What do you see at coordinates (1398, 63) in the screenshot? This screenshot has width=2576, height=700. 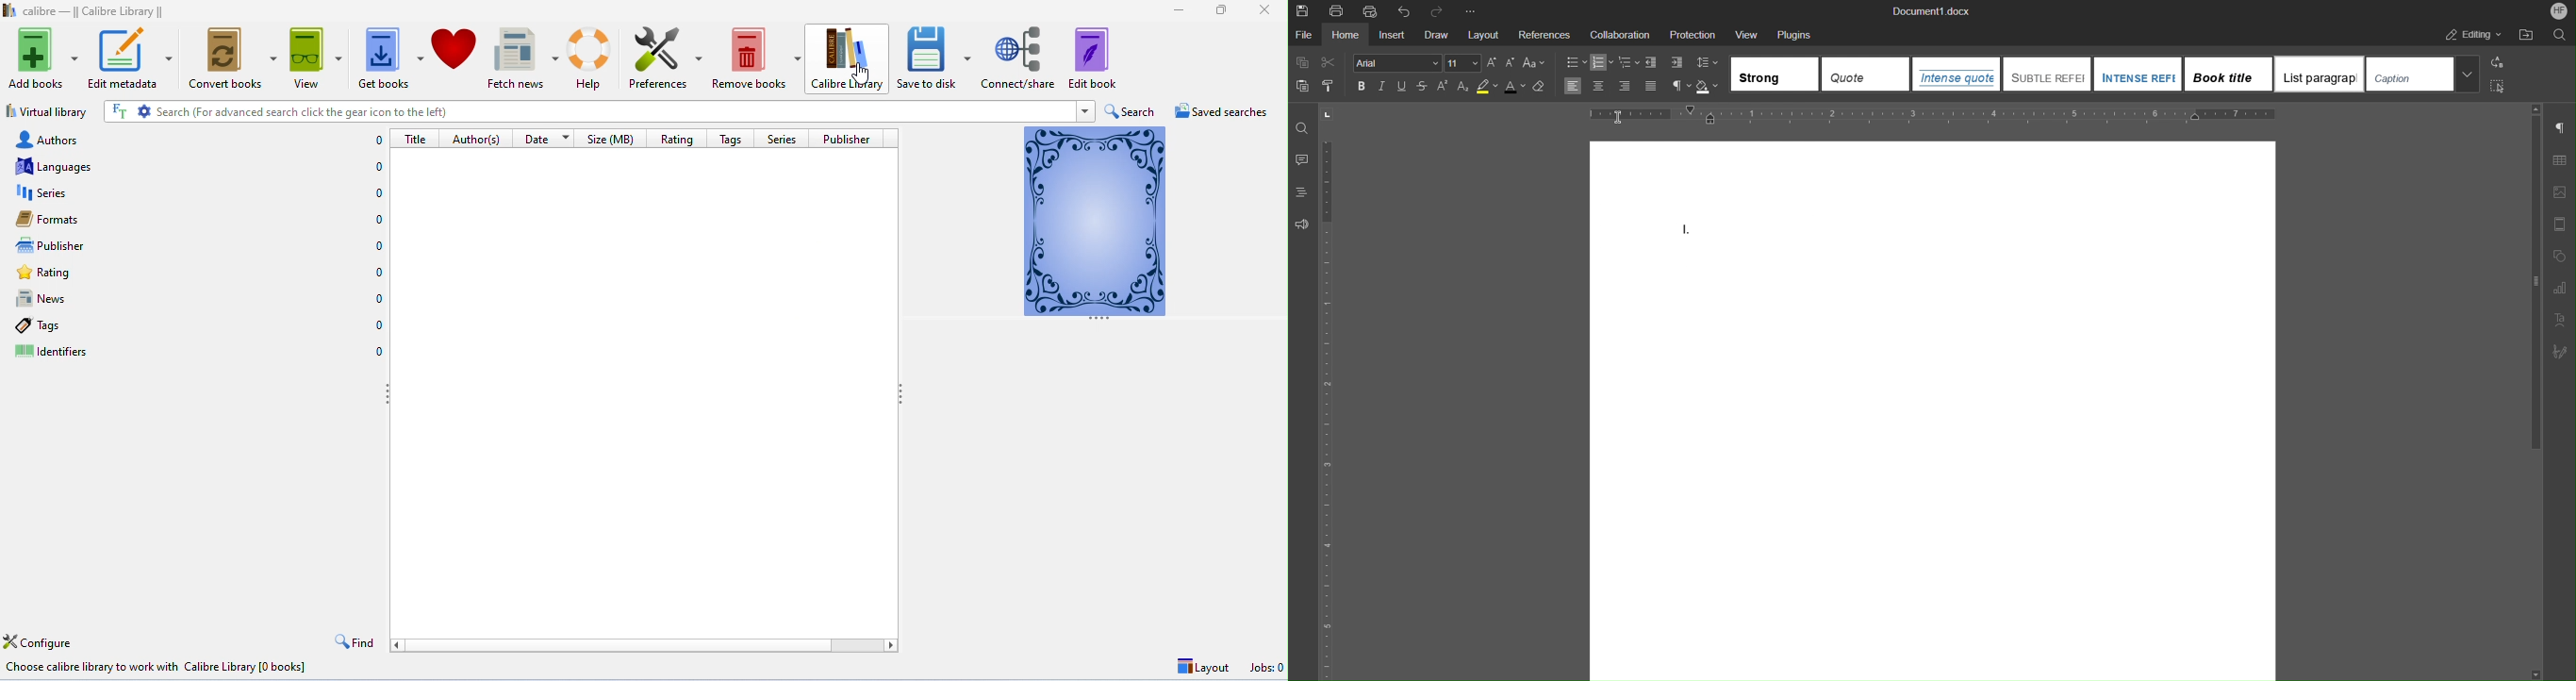 I see `Font` at bounding box center [1398, 63].